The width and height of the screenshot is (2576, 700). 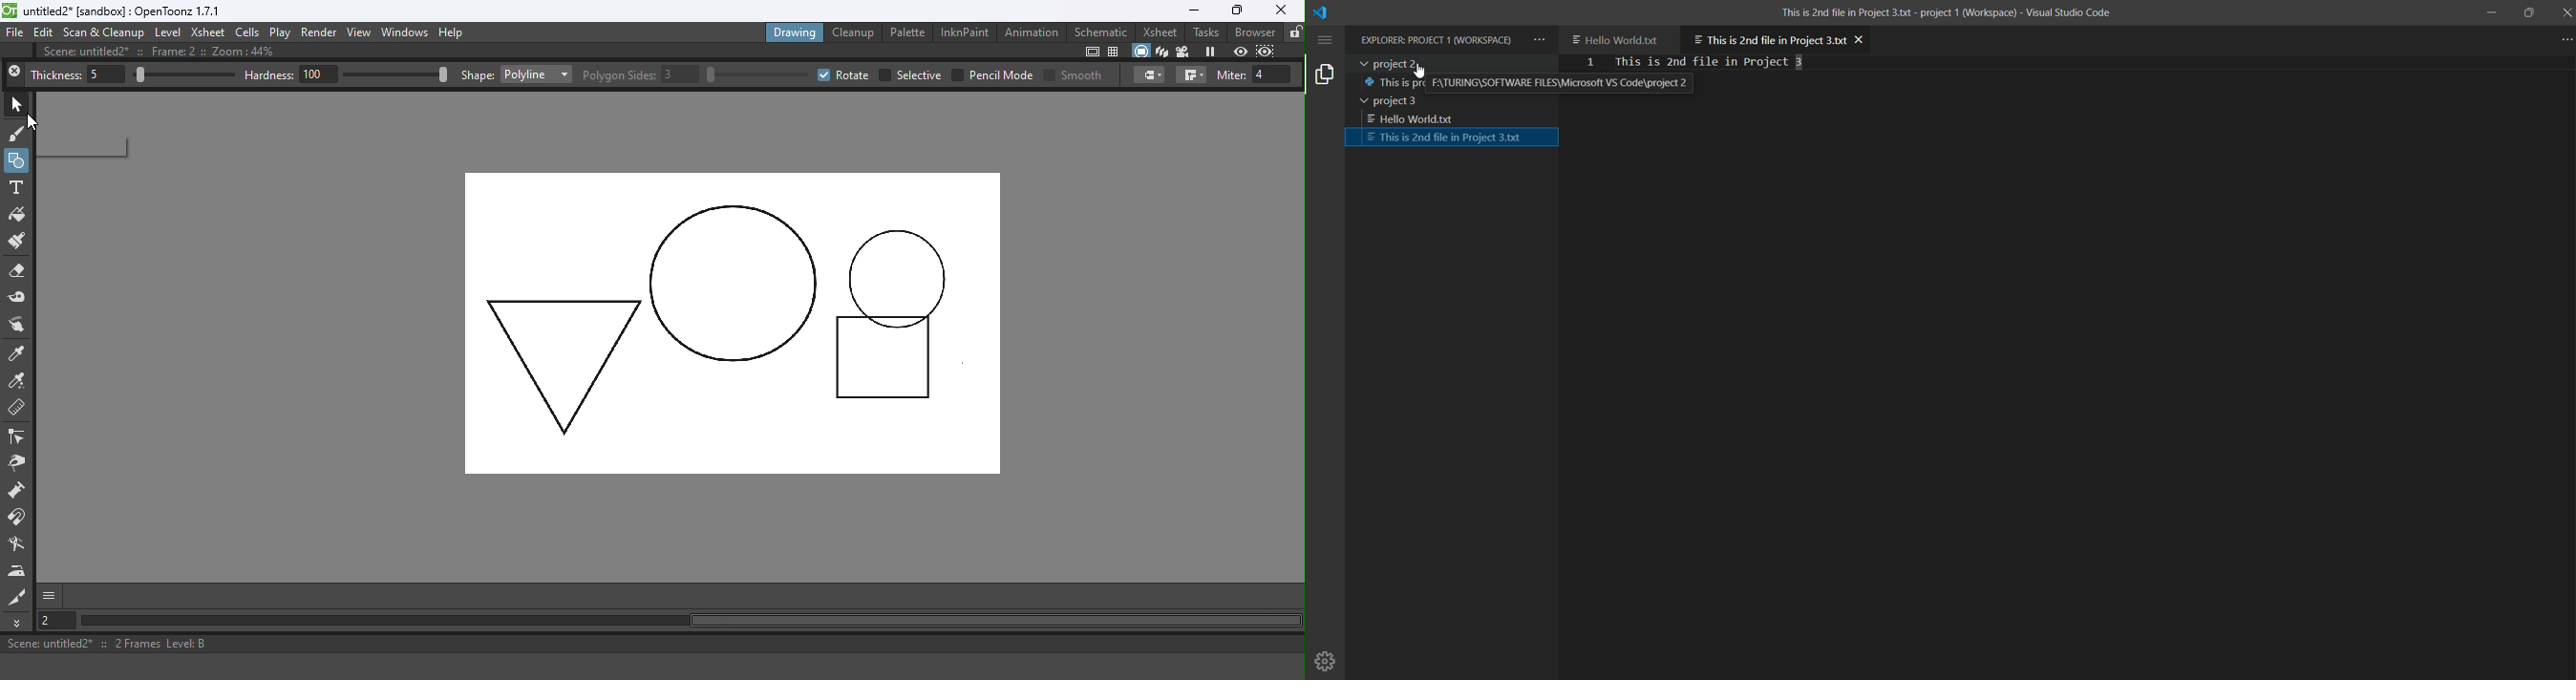 I want to click on Safe area, so click(x=1091, y=52).